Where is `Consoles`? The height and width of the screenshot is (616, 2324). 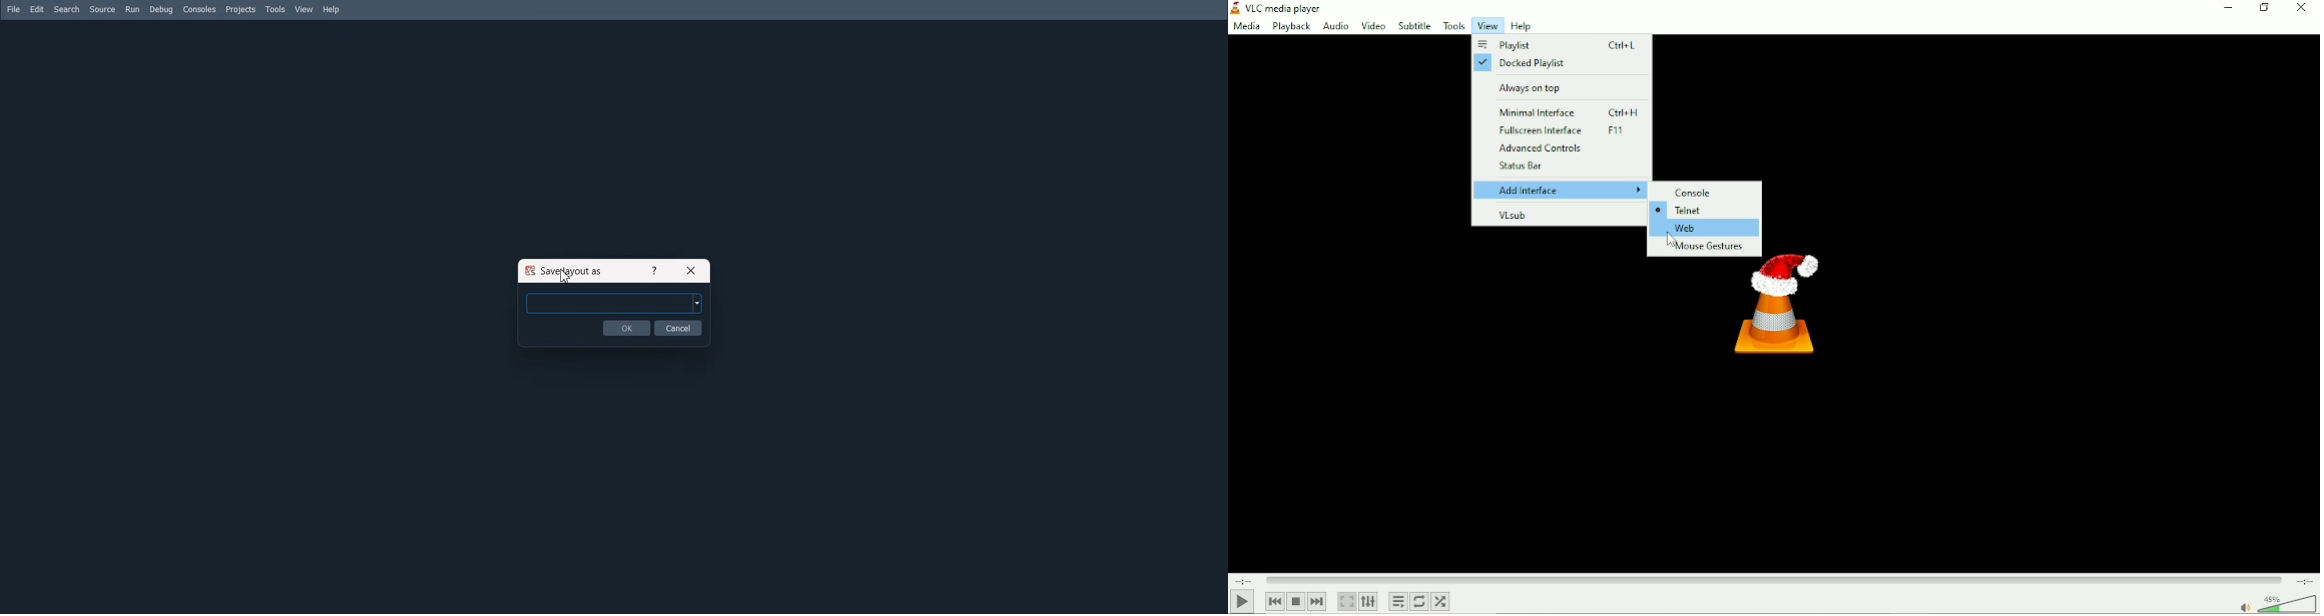
Consoles is located at coordinates (200, 9).